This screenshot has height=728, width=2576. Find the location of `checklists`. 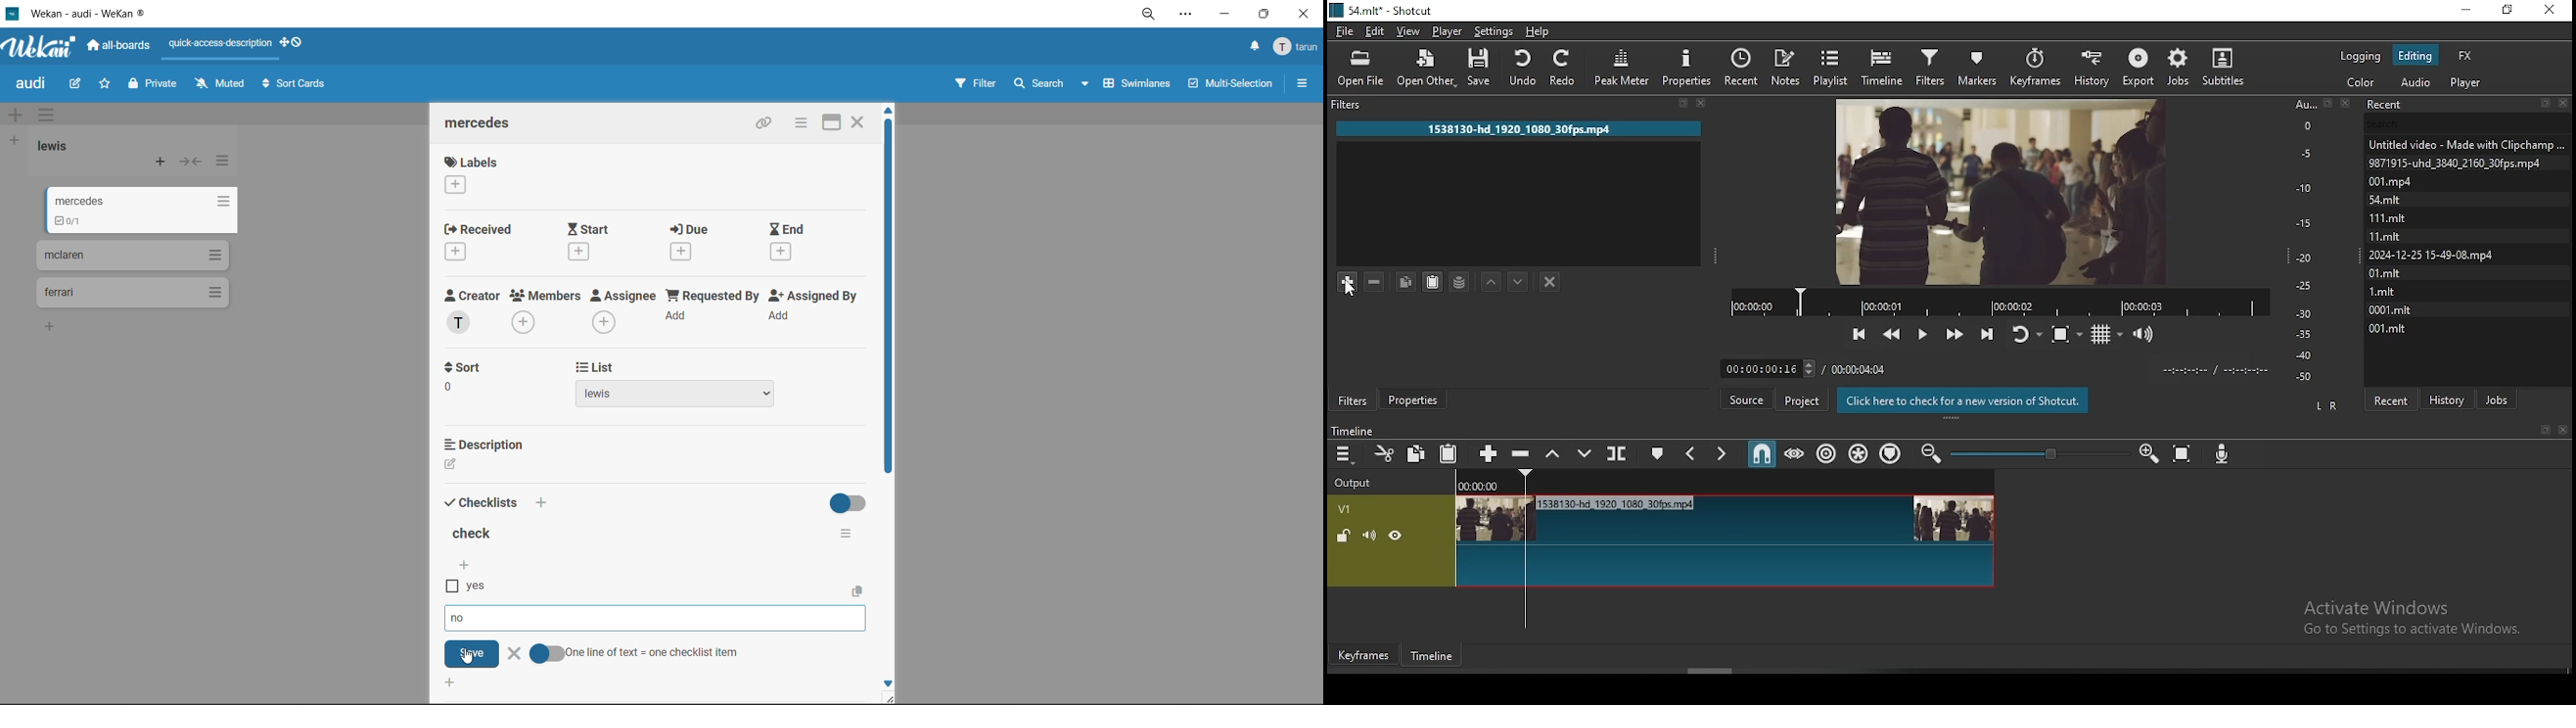

checklists is located at coordinates (482, 501).